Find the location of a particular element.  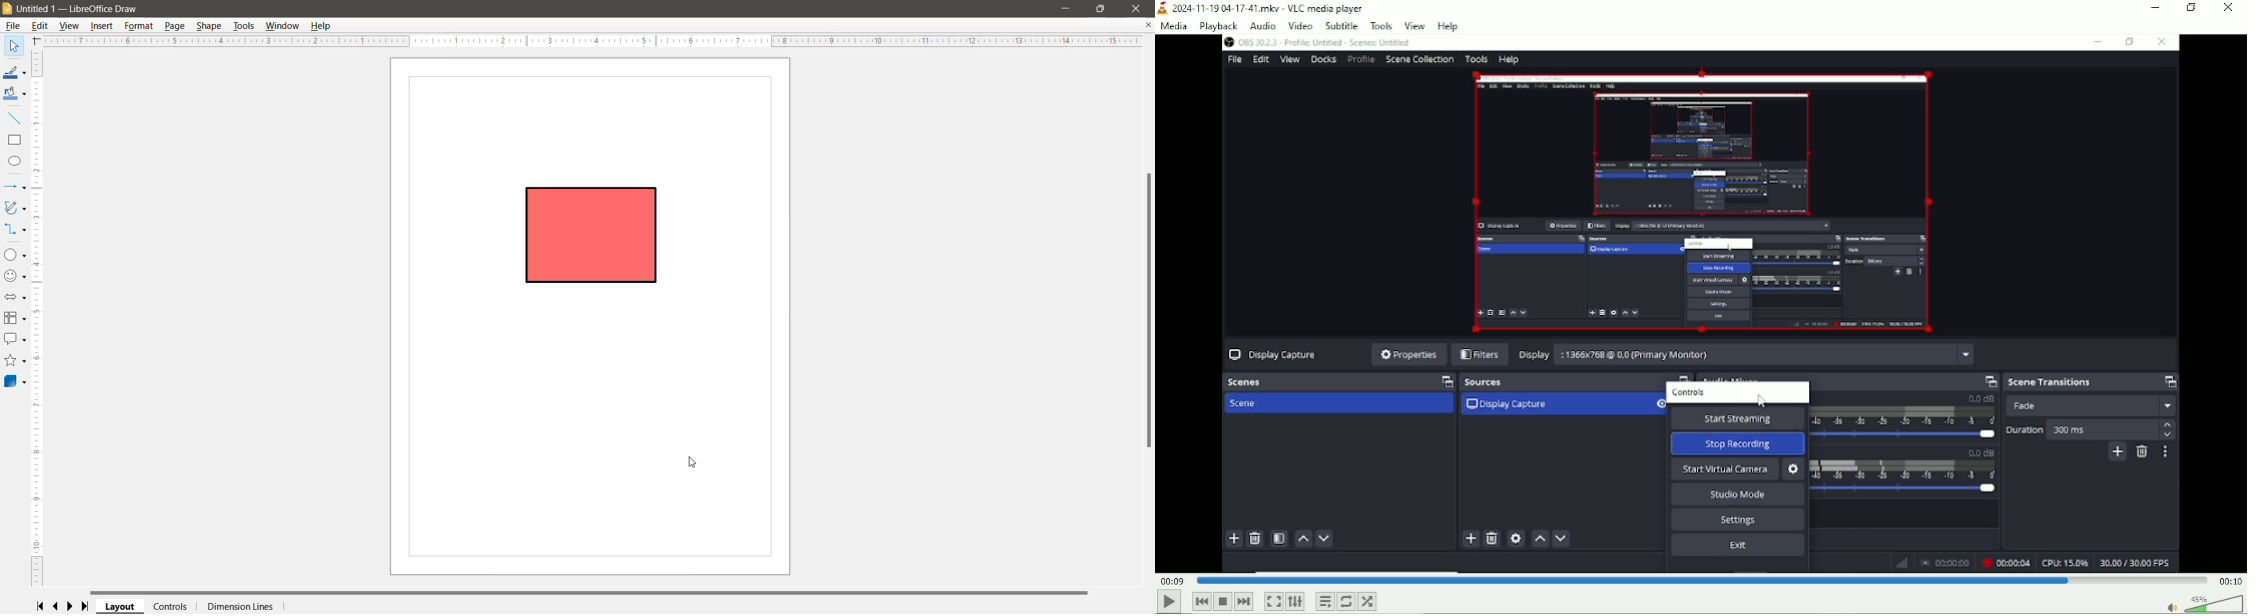

Page is located at coordinates (175, 26).